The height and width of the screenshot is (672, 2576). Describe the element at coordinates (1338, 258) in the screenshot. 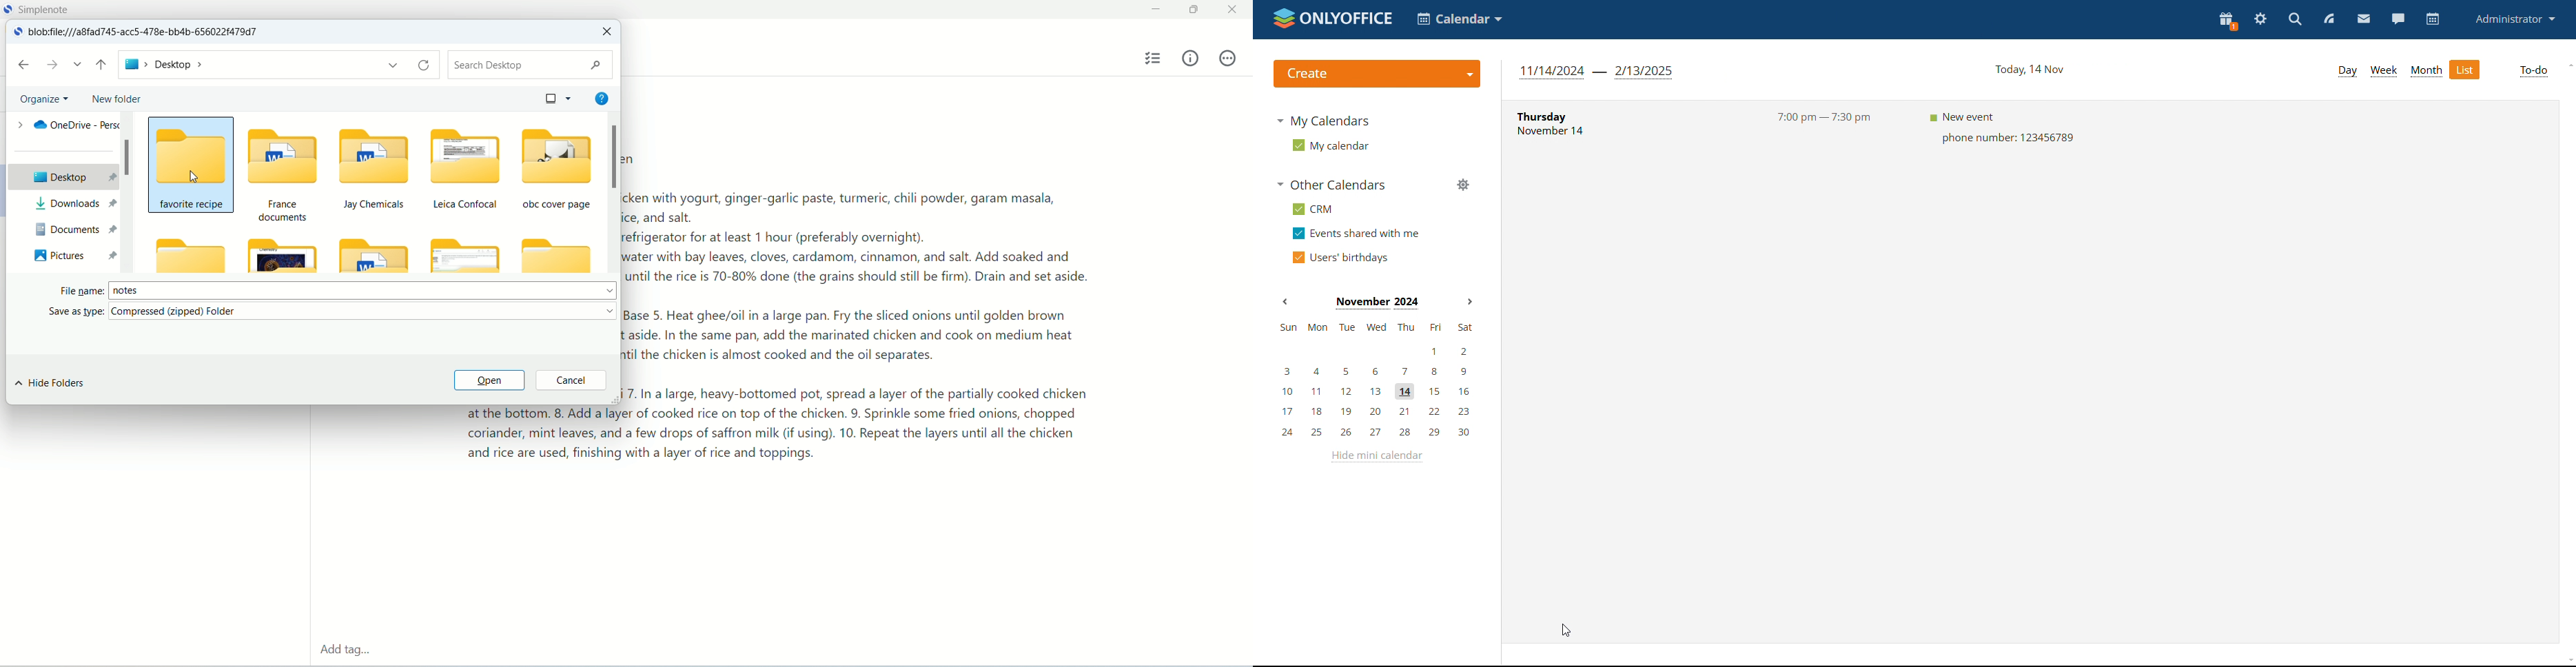

I see `users' birthdays` at that location.